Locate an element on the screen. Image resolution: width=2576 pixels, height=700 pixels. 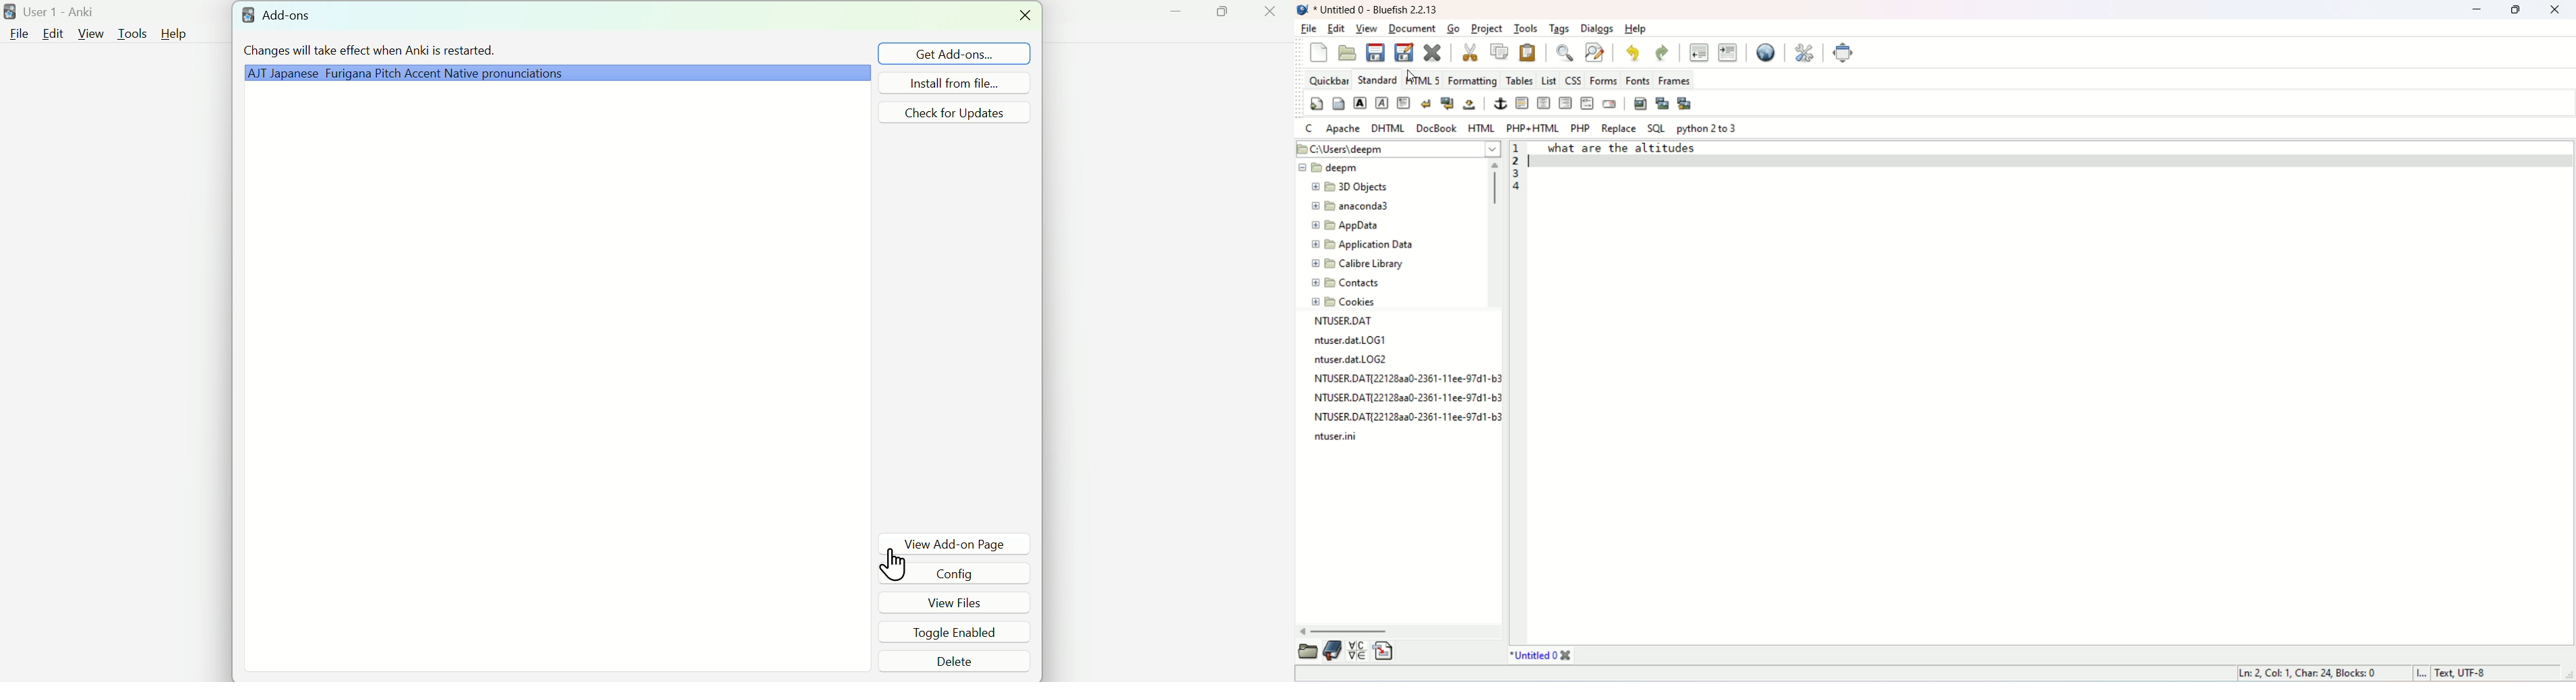
File is located at coordinates (16, 36).